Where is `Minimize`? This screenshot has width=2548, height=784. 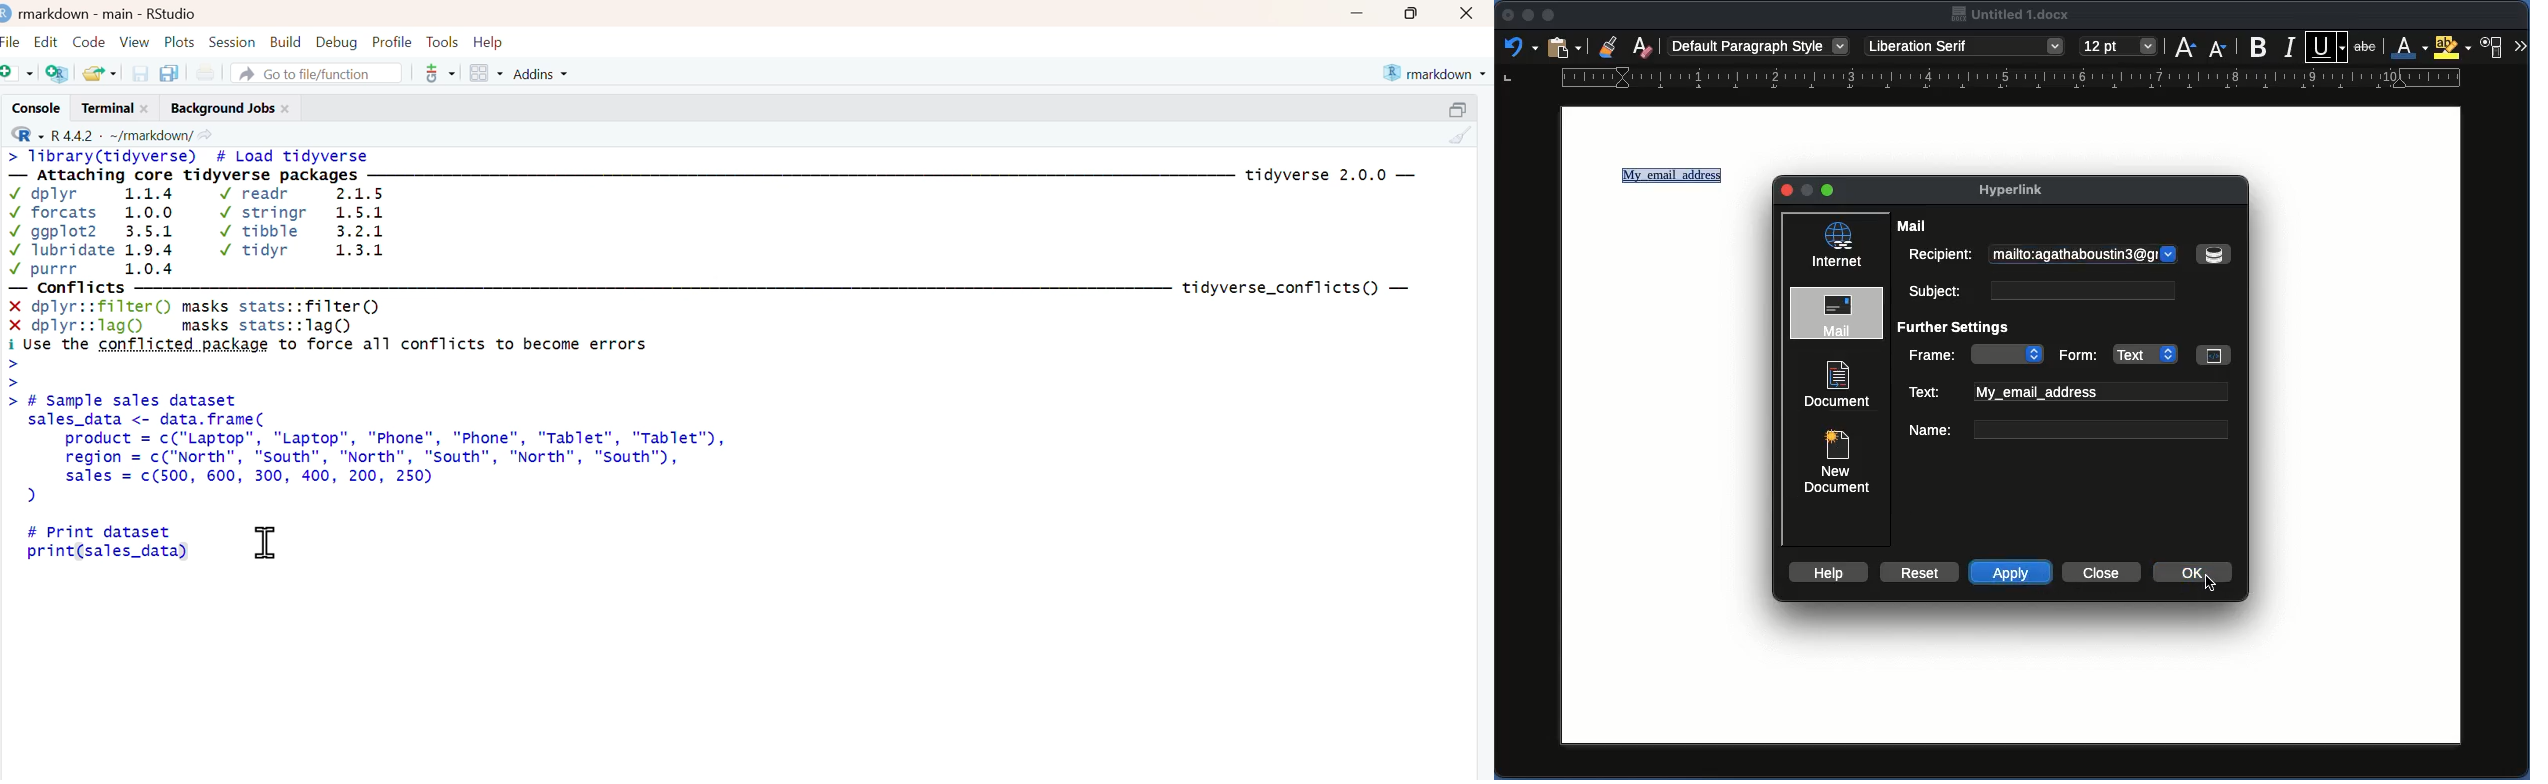 Minimize is located at coordinates (1528, 16).